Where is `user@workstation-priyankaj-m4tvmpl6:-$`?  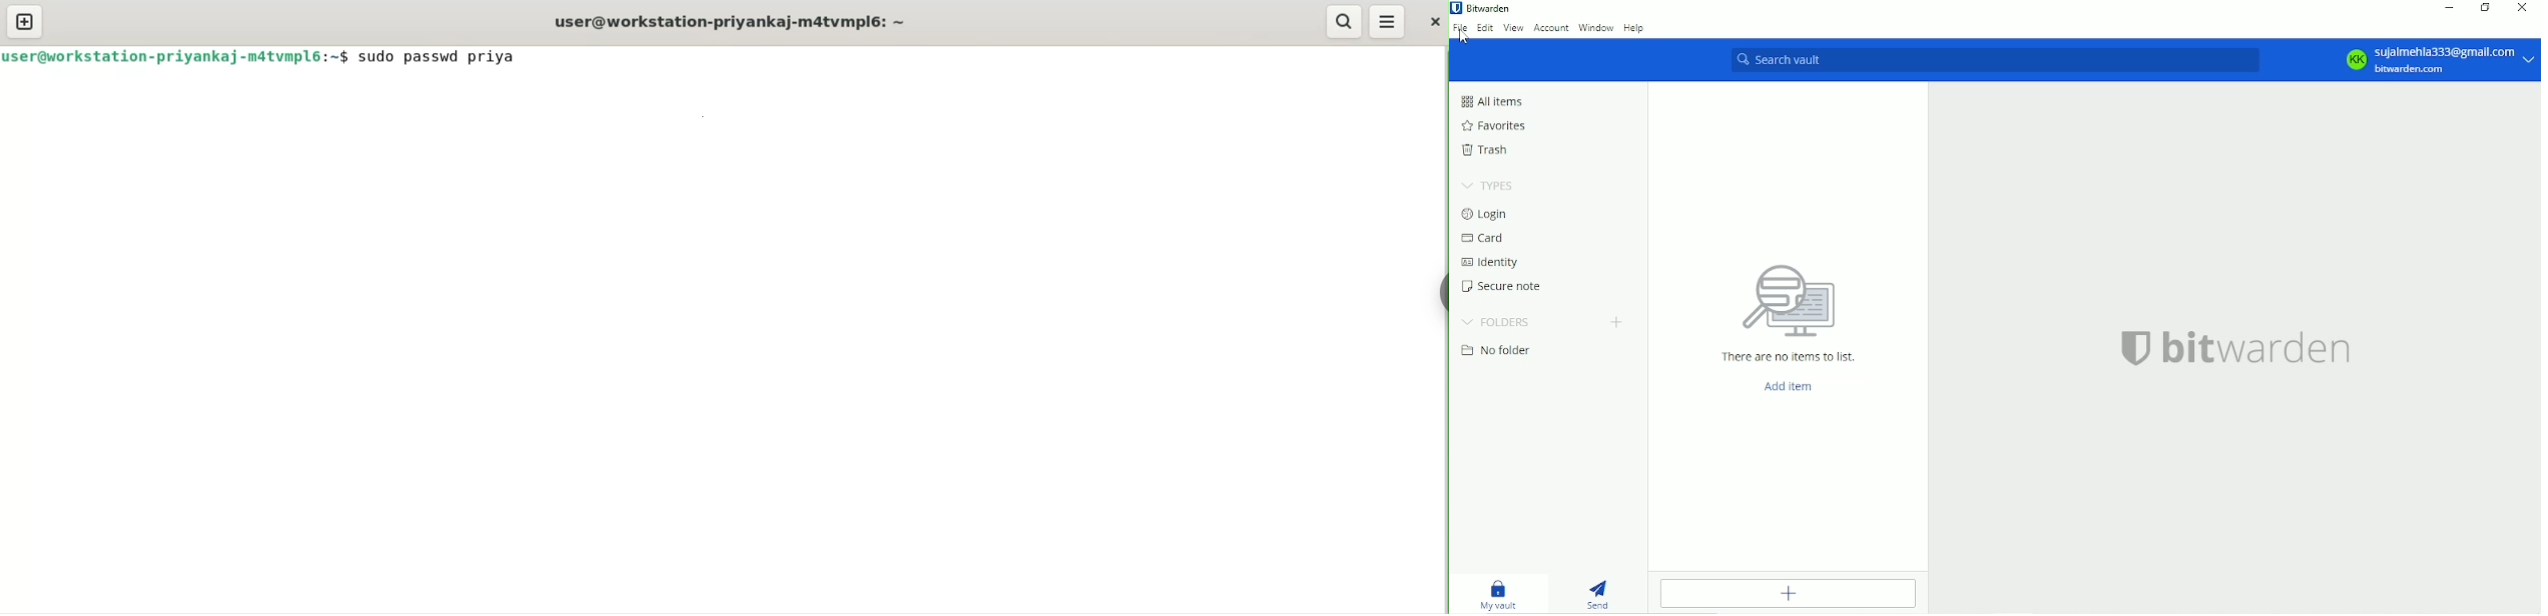 user@workstation-priyankaj-m4tvmpl6:-$ is located at coordinates (741, 21).